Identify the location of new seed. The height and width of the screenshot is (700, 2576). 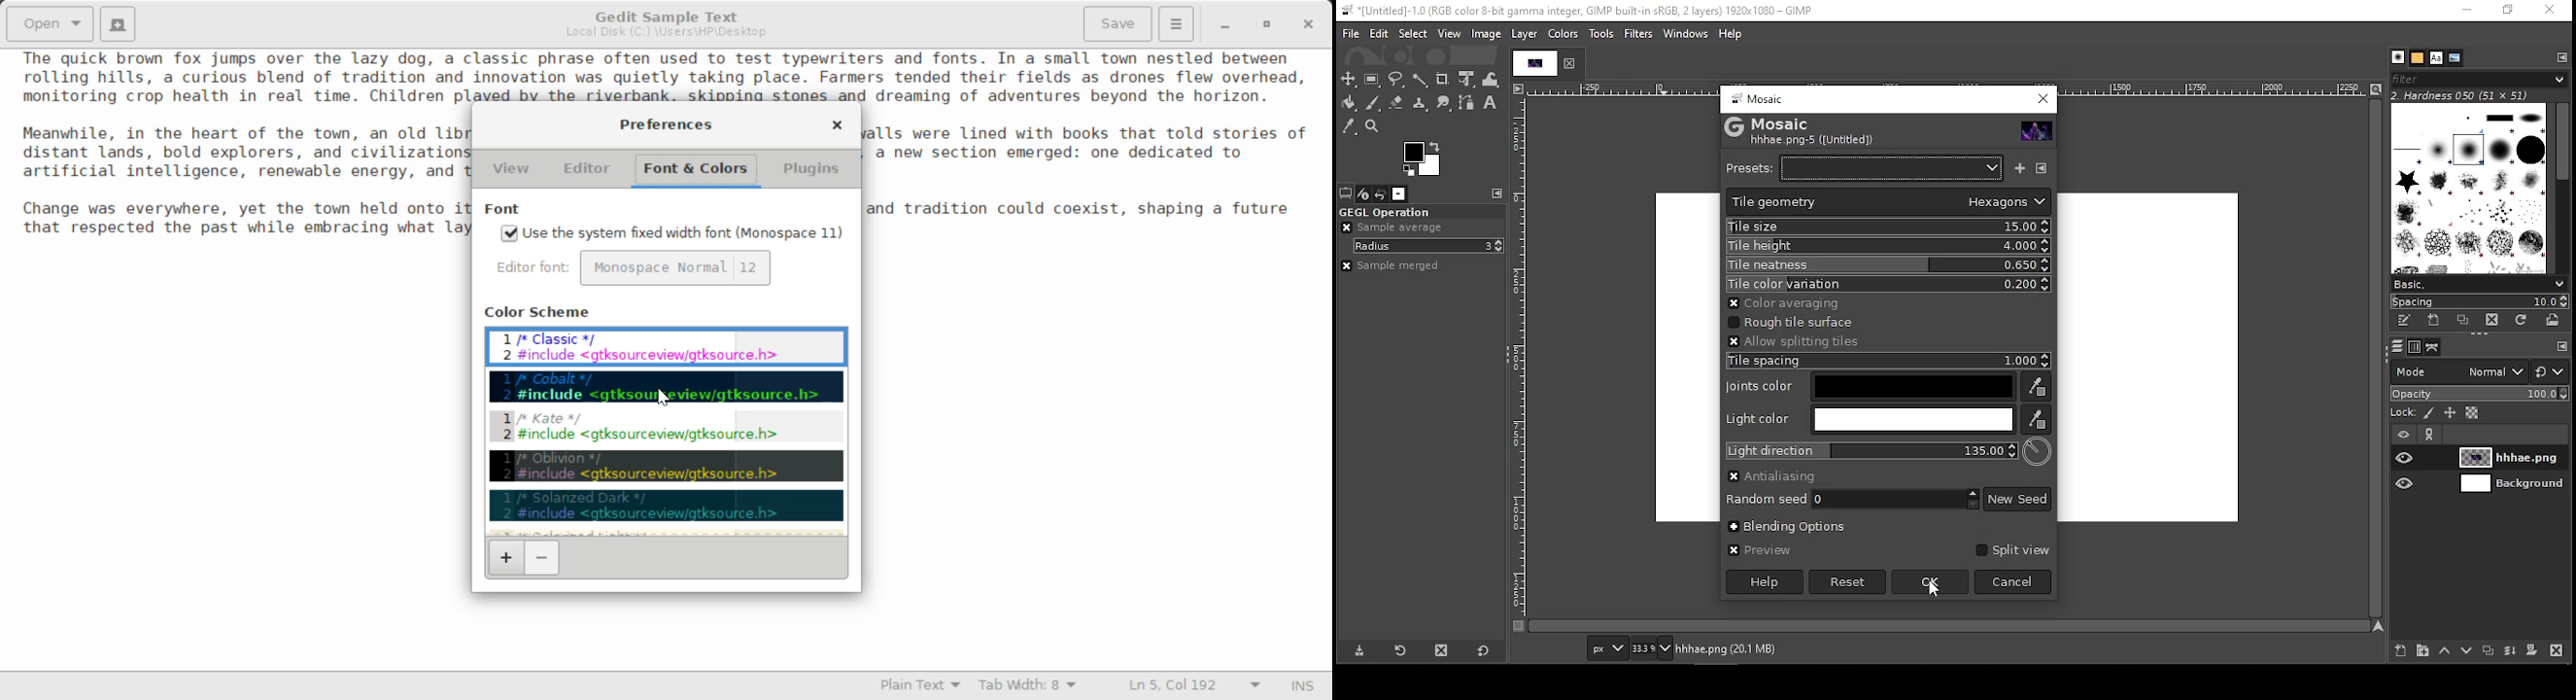
(2018, 498).